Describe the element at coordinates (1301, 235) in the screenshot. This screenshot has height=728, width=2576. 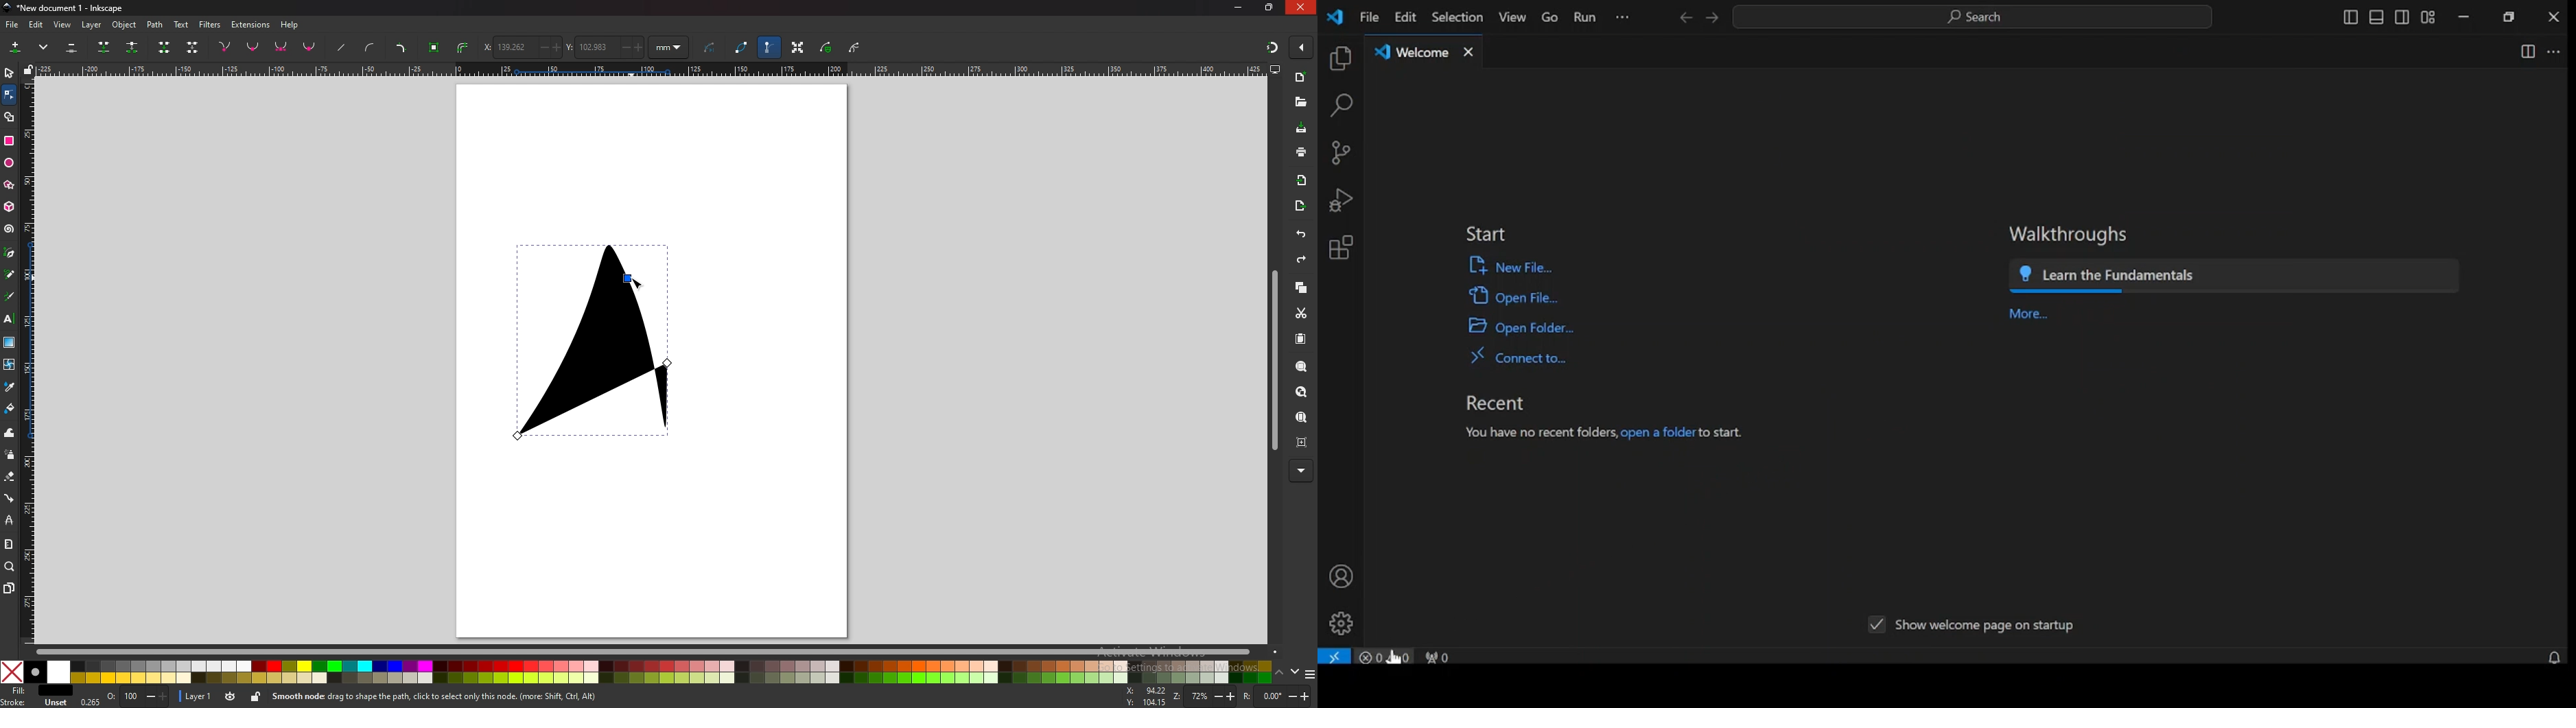
I see `undo` at that location.